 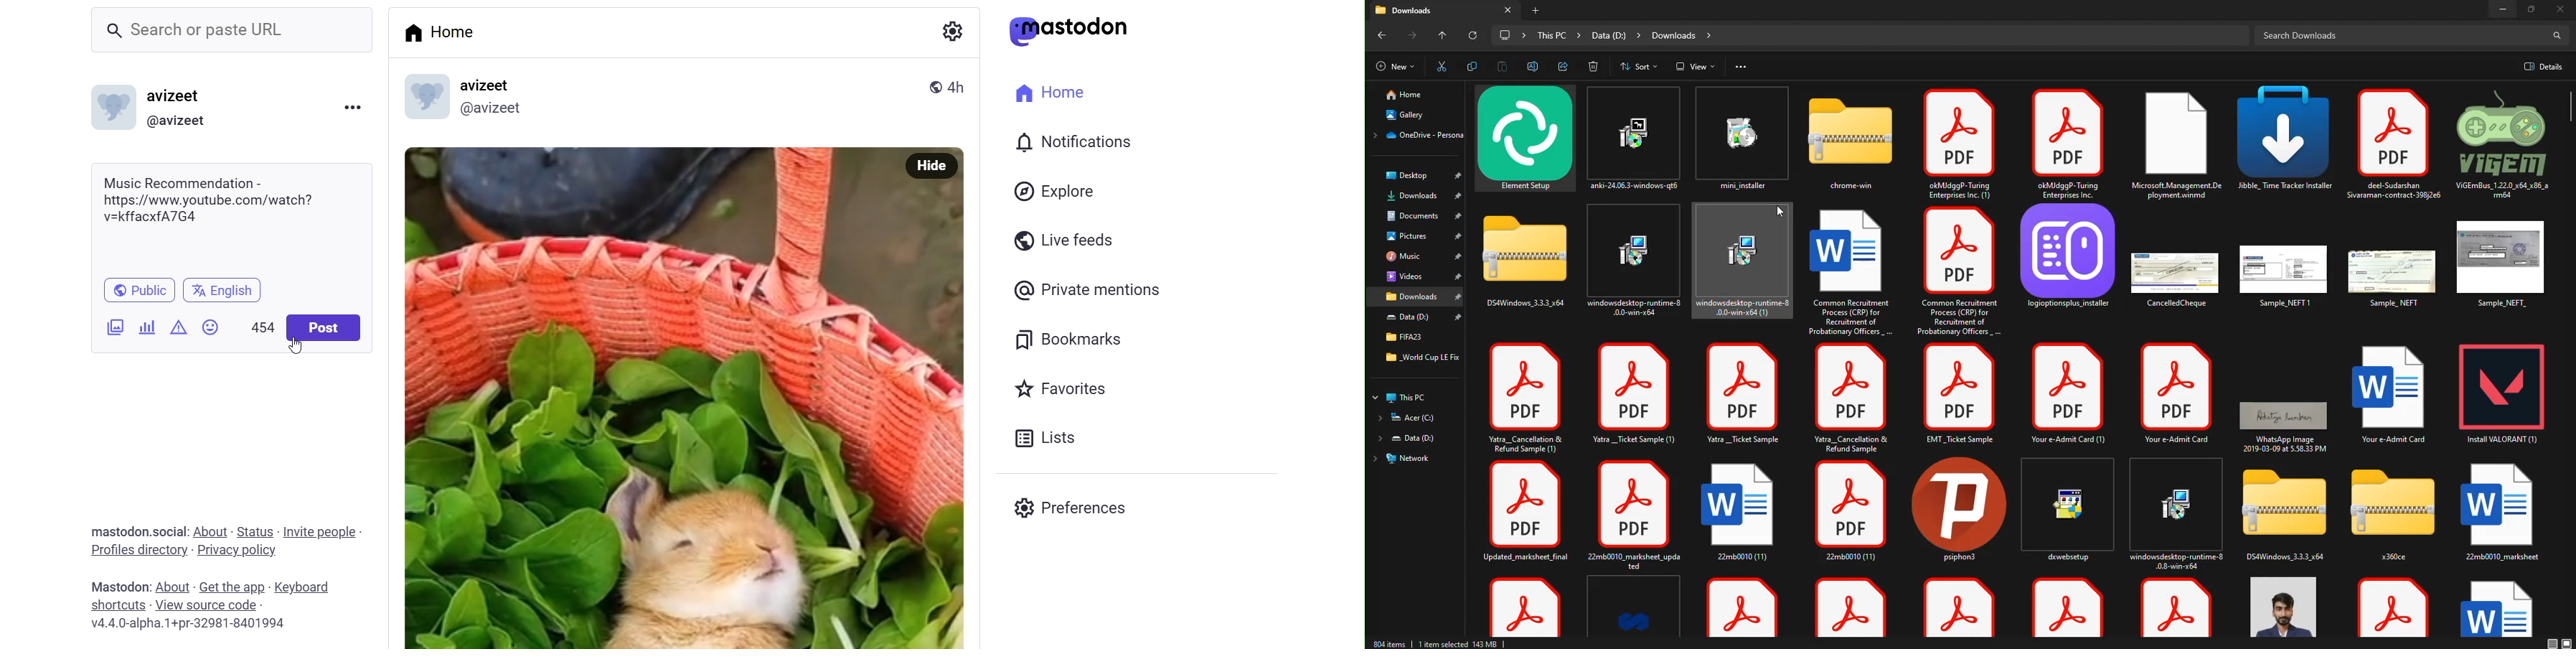 What do you see at coordinates (1053, 92) in the screenshot?
I see `Home` at bounding box center [1053, 92].